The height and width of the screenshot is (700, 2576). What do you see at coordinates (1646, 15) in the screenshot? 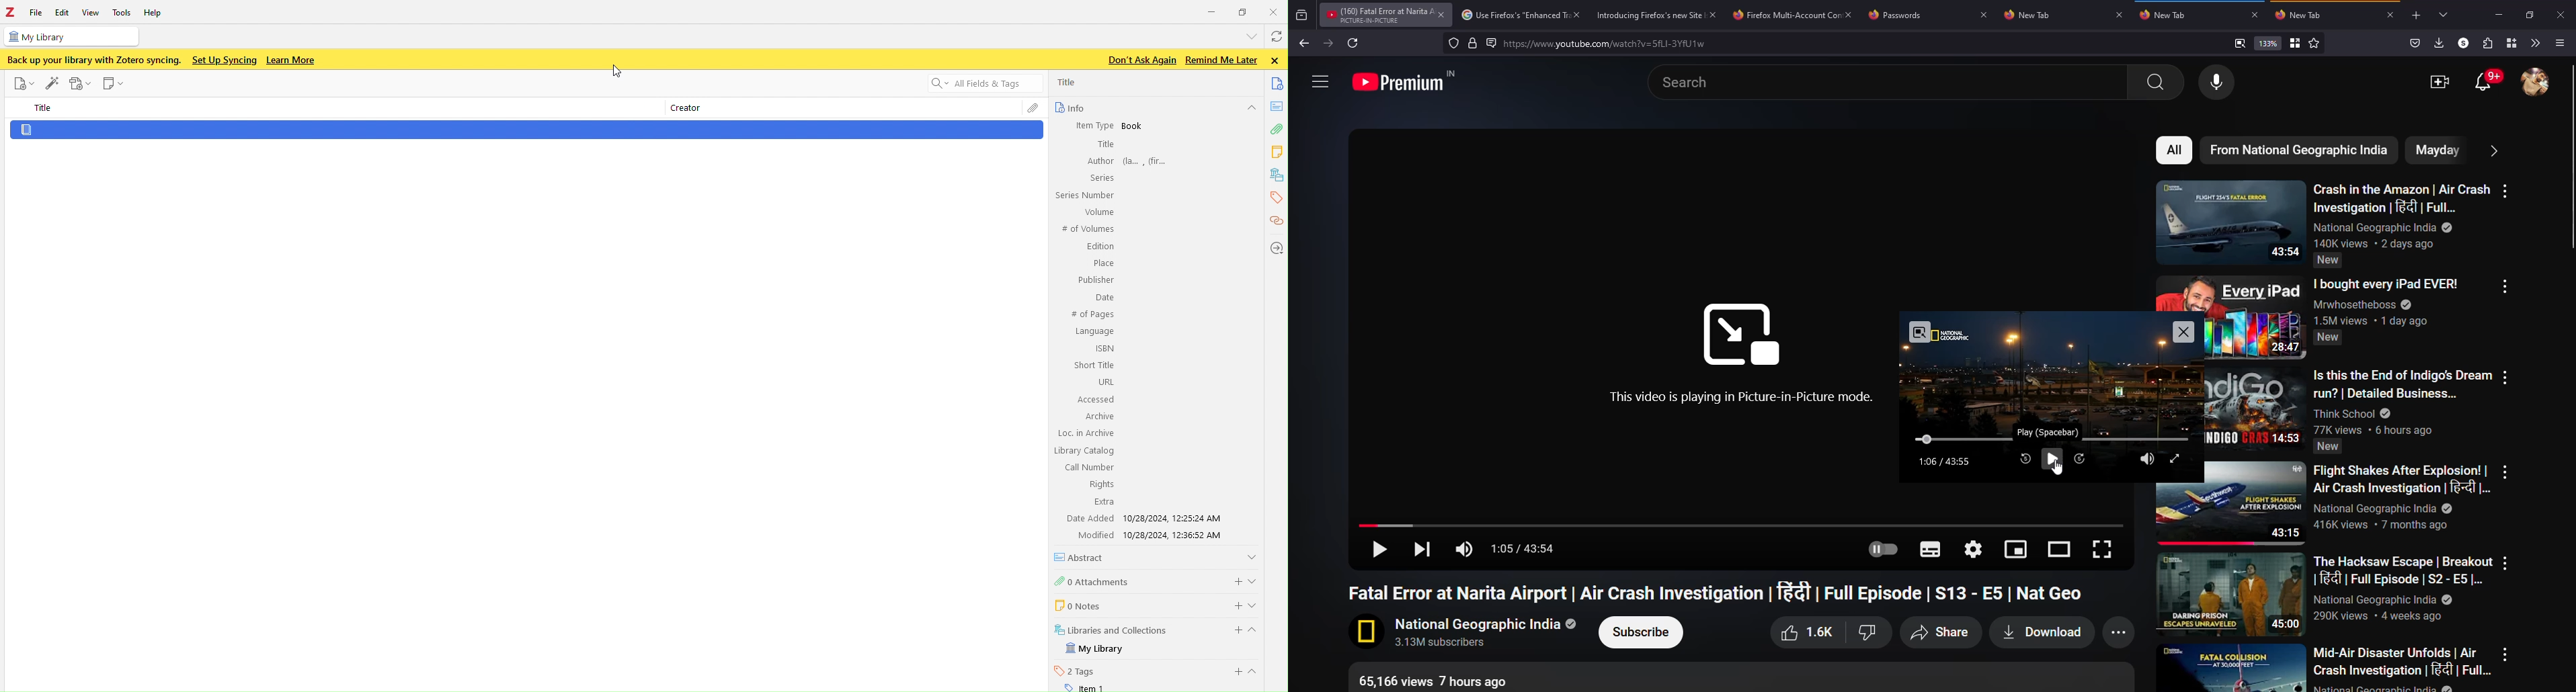
I see `Introducing Firefox tab` at bounding box center [1646, 15].